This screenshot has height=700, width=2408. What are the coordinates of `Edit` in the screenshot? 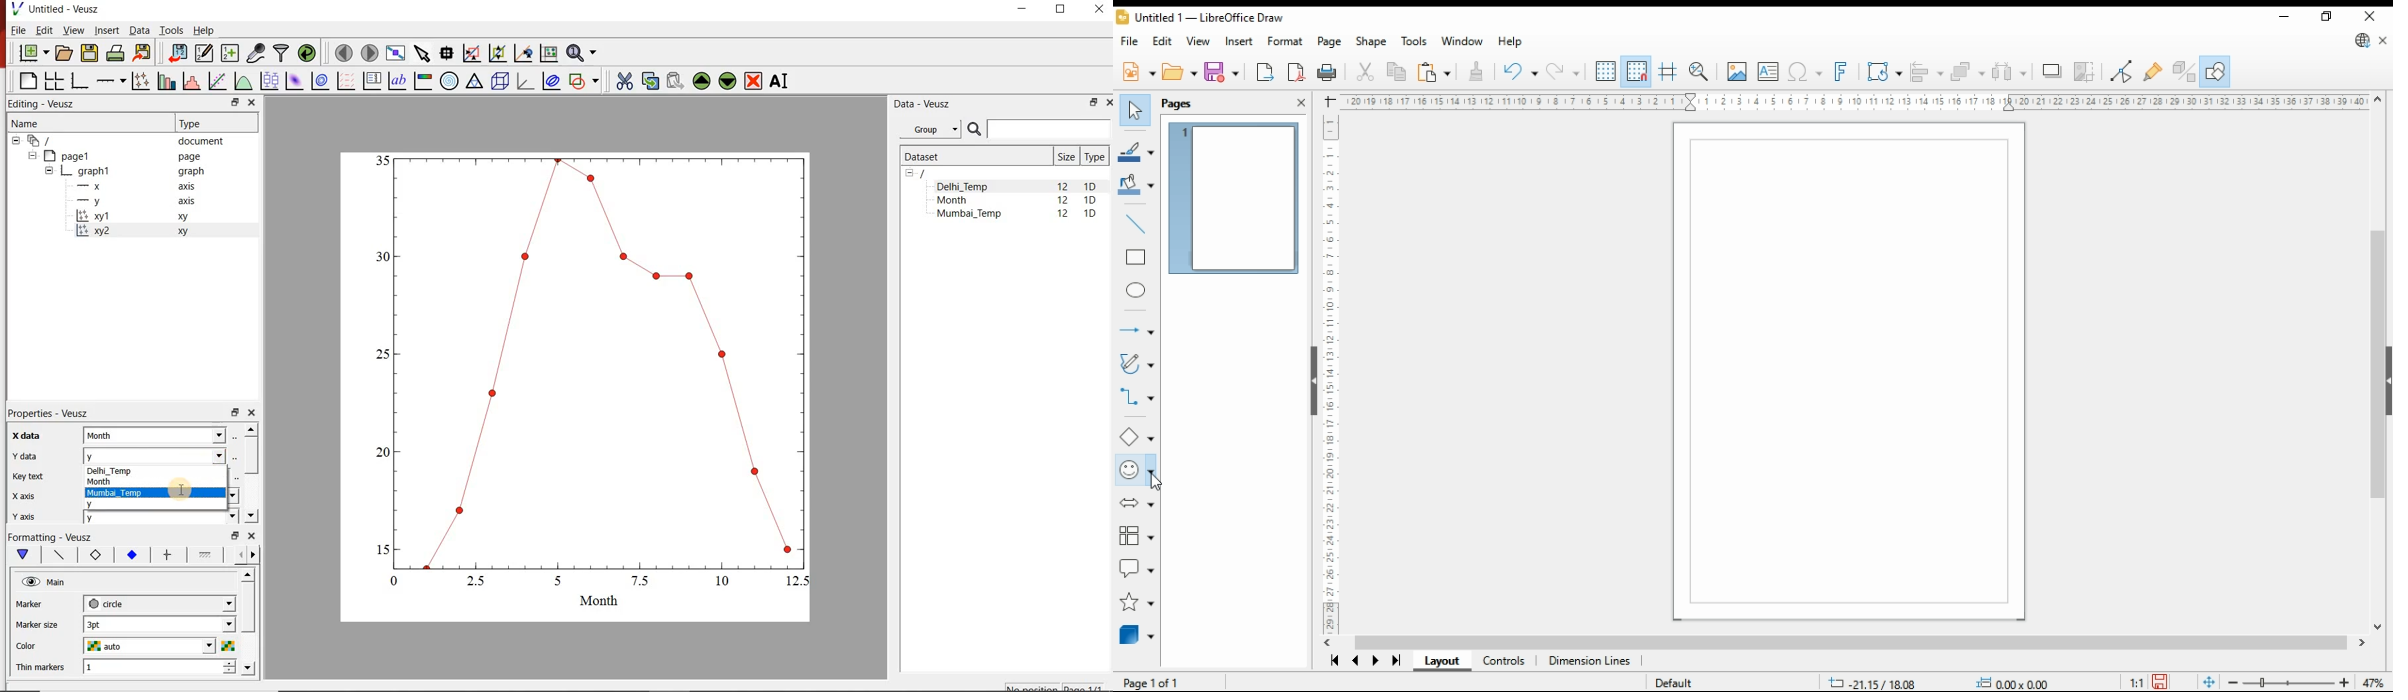 It's located at (43, 30).